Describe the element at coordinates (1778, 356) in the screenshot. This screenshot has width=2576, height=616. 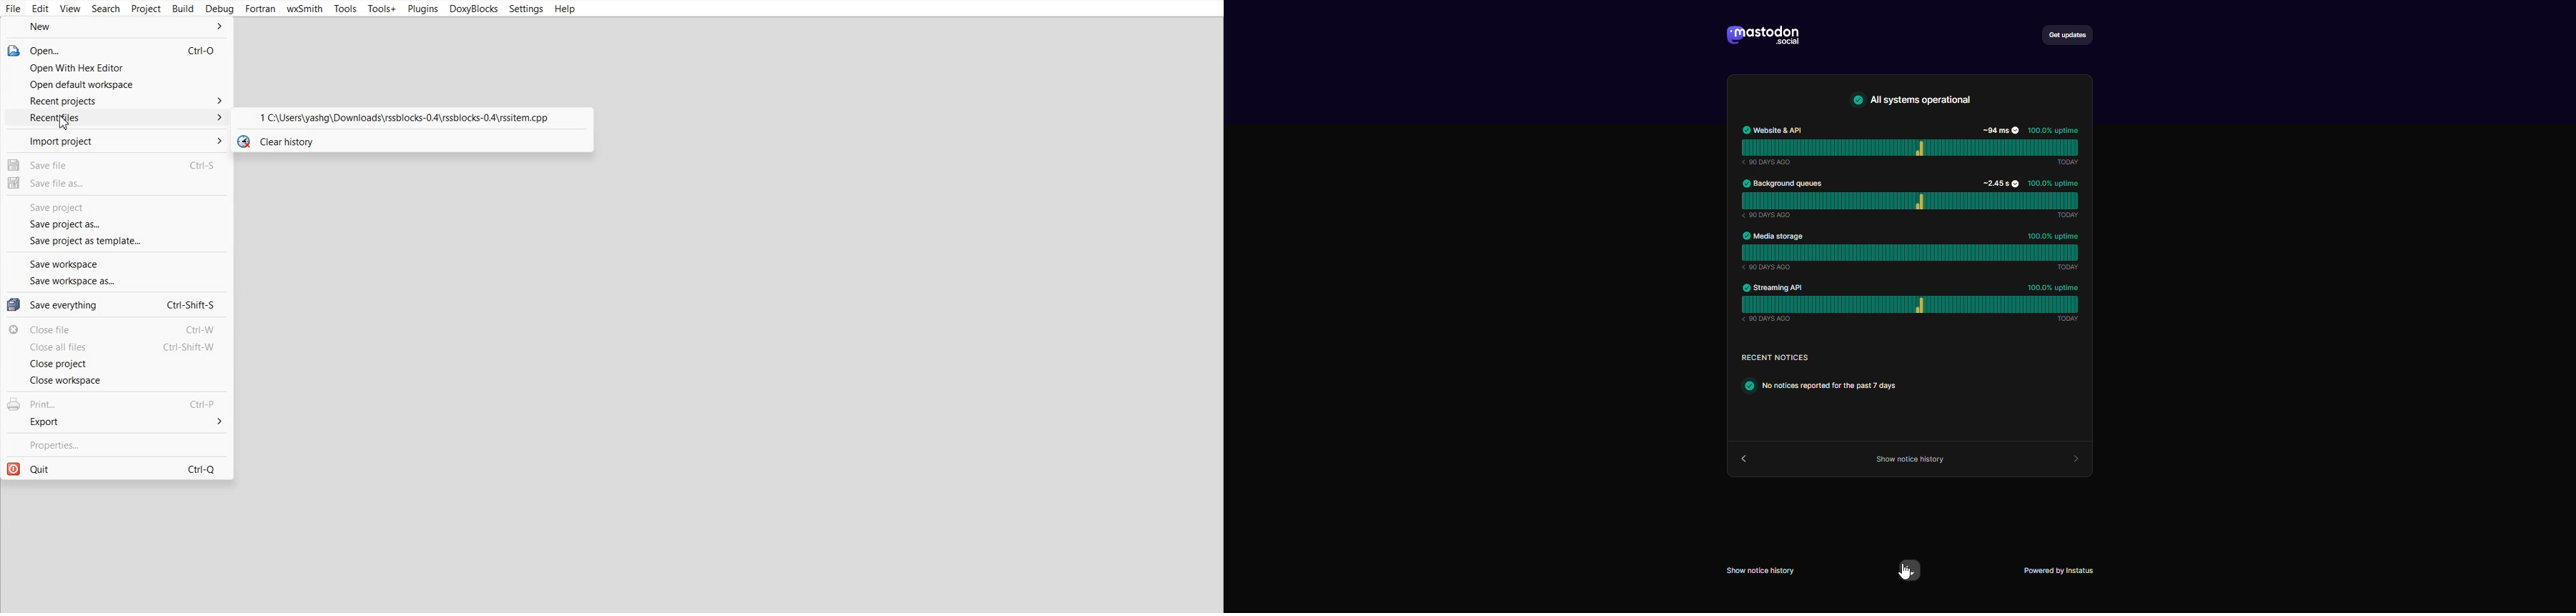
I see `text` at that location.